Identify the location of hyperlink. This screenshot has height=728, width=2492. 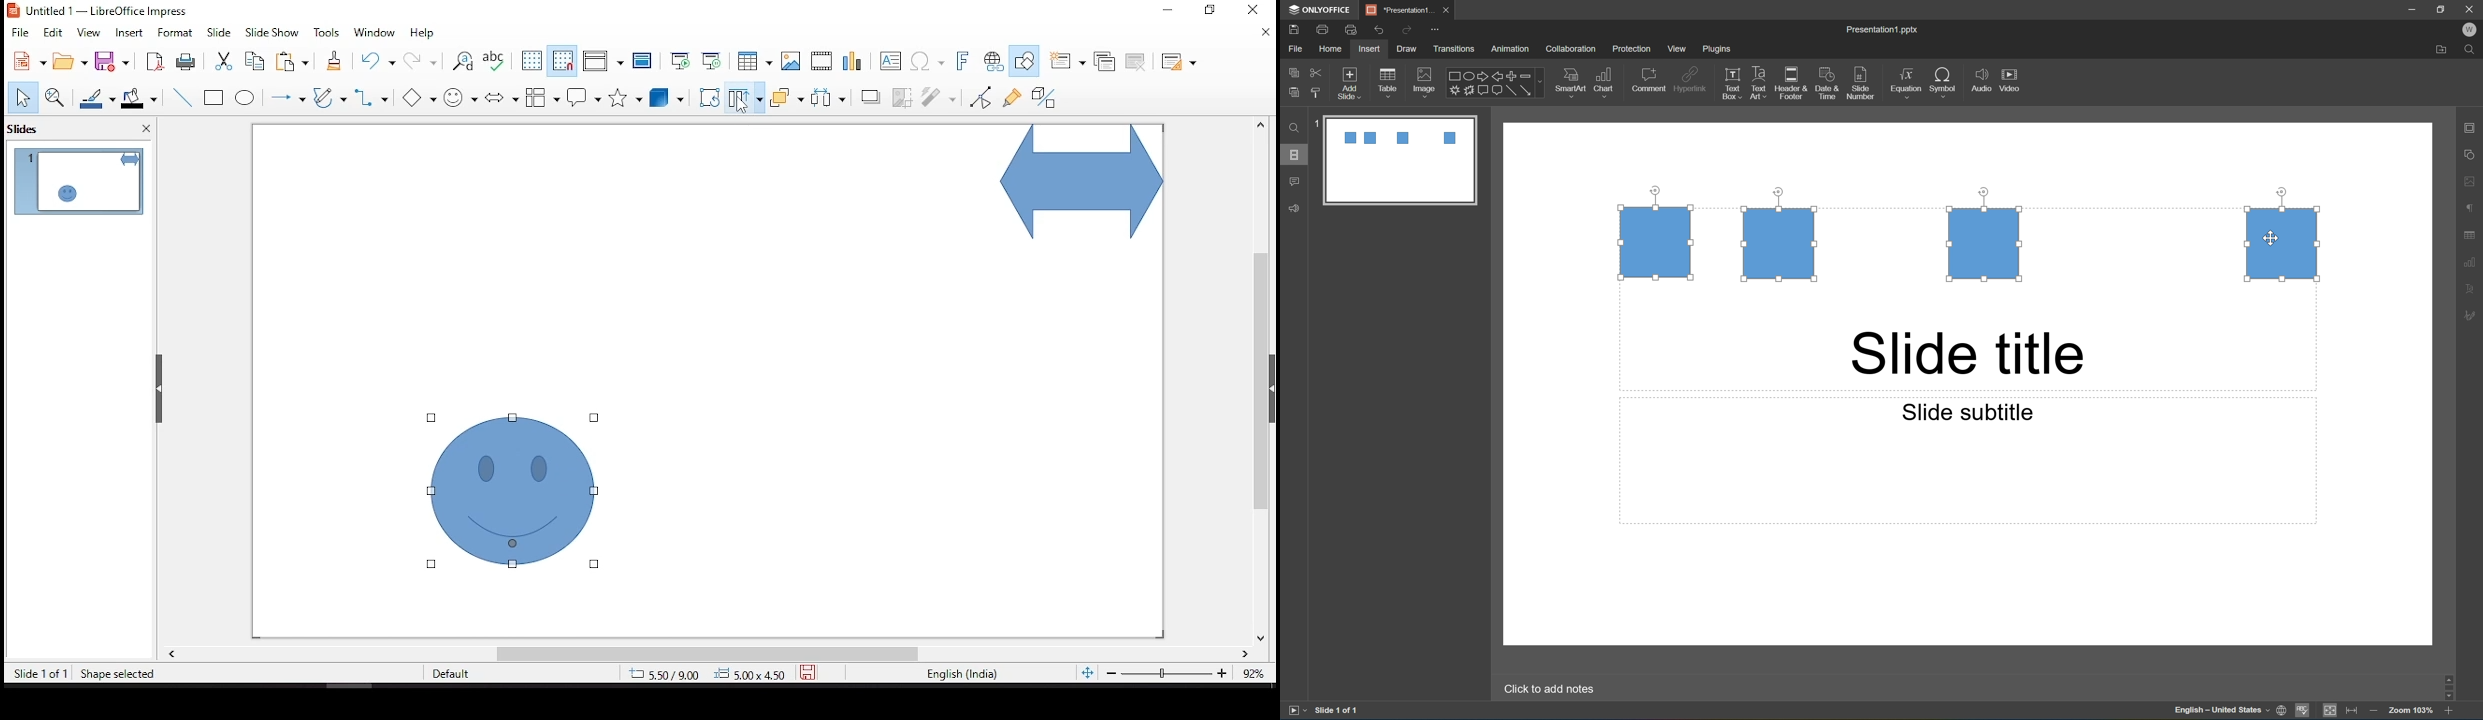
(1691, 78).